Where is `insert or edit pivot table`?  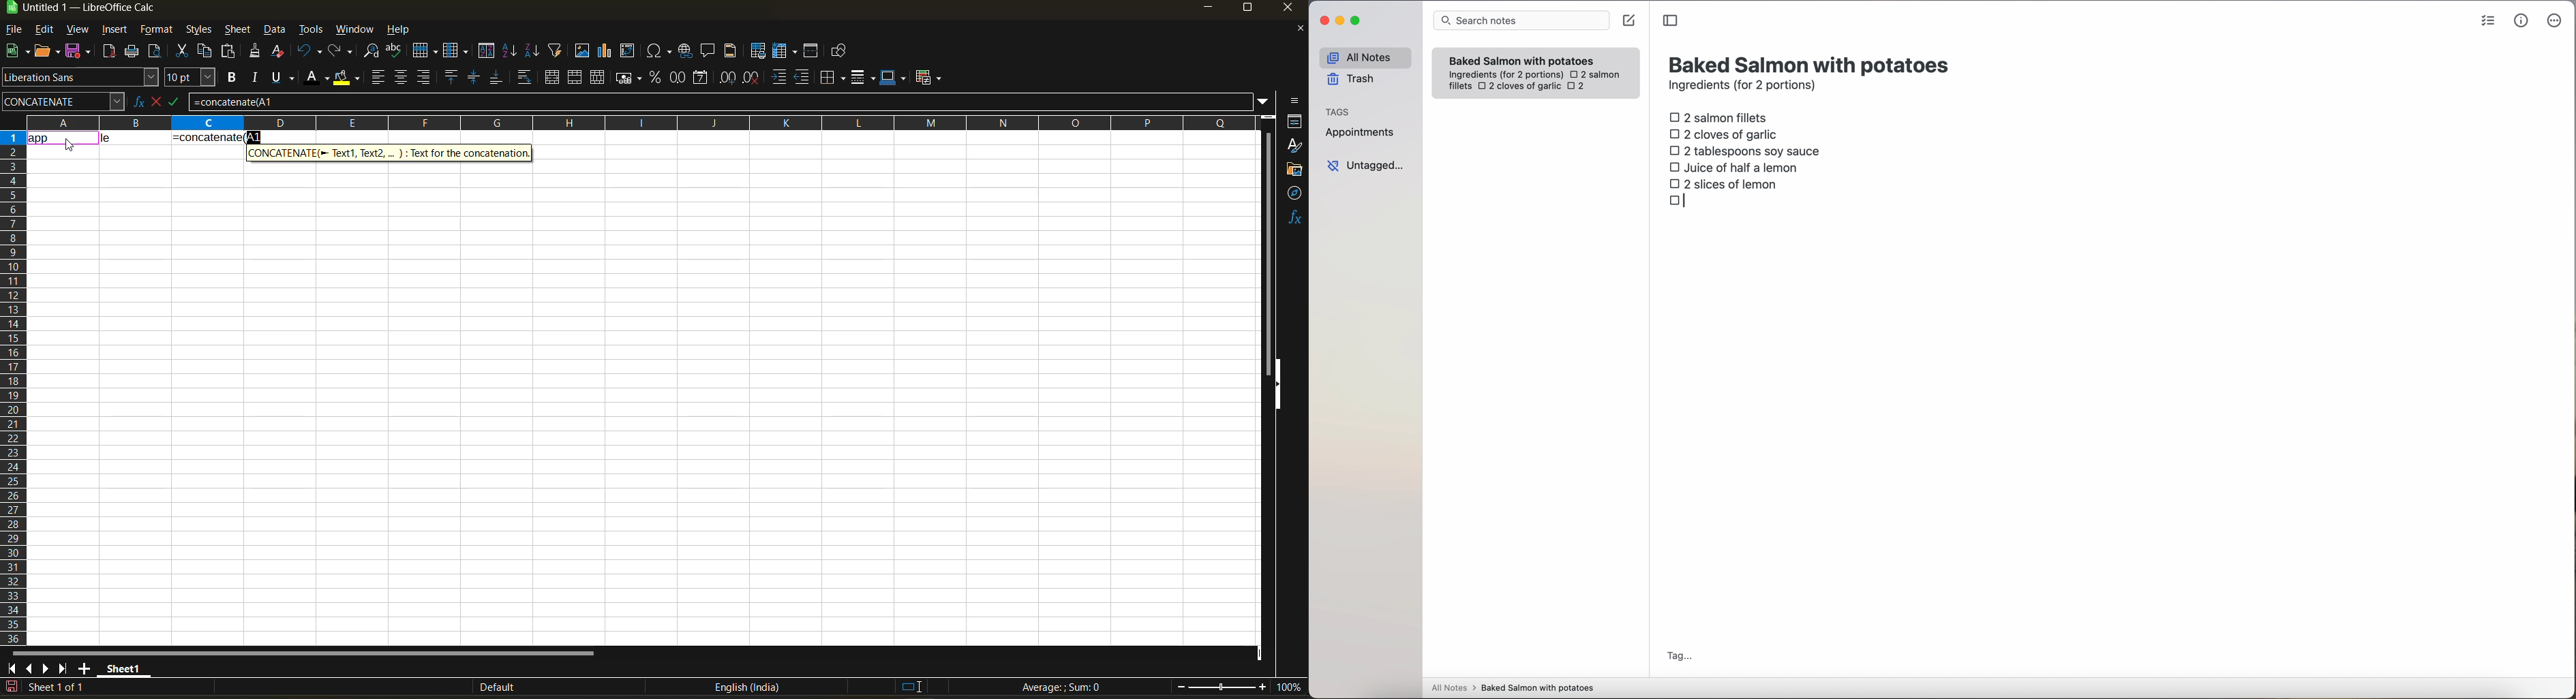
insert or edit pivot table is located at coordinates (628, 52).